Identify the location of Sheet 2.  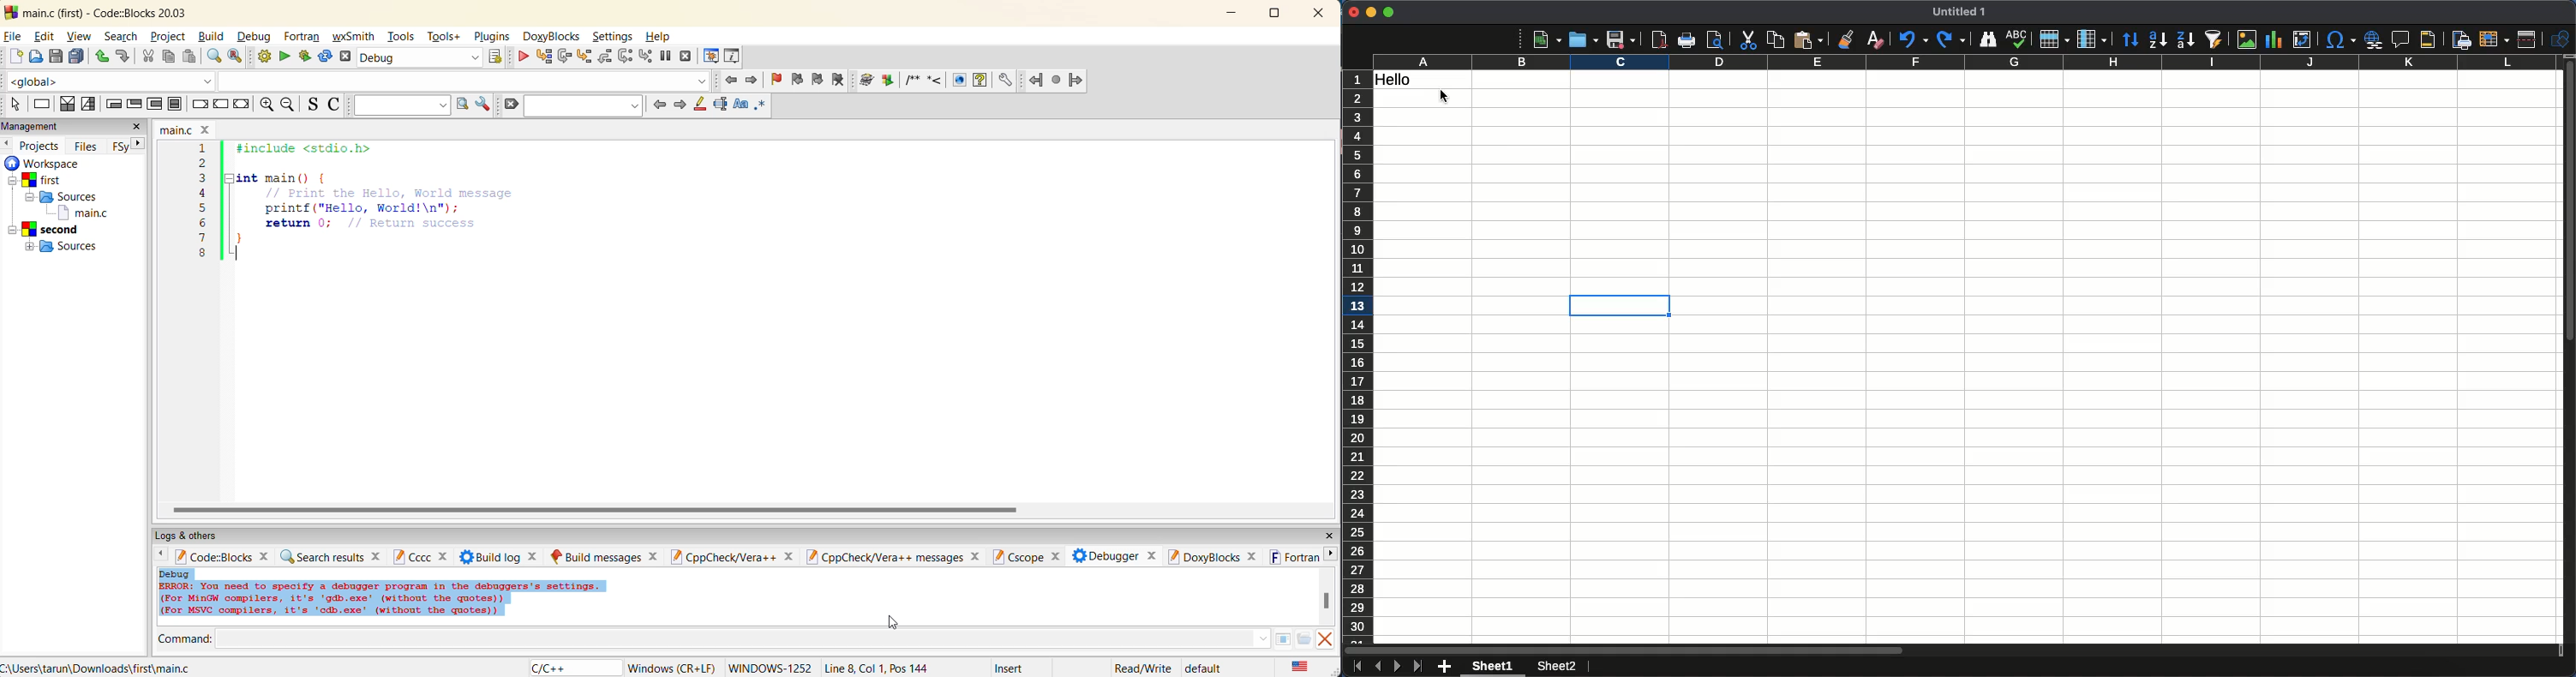
(1558, 668).